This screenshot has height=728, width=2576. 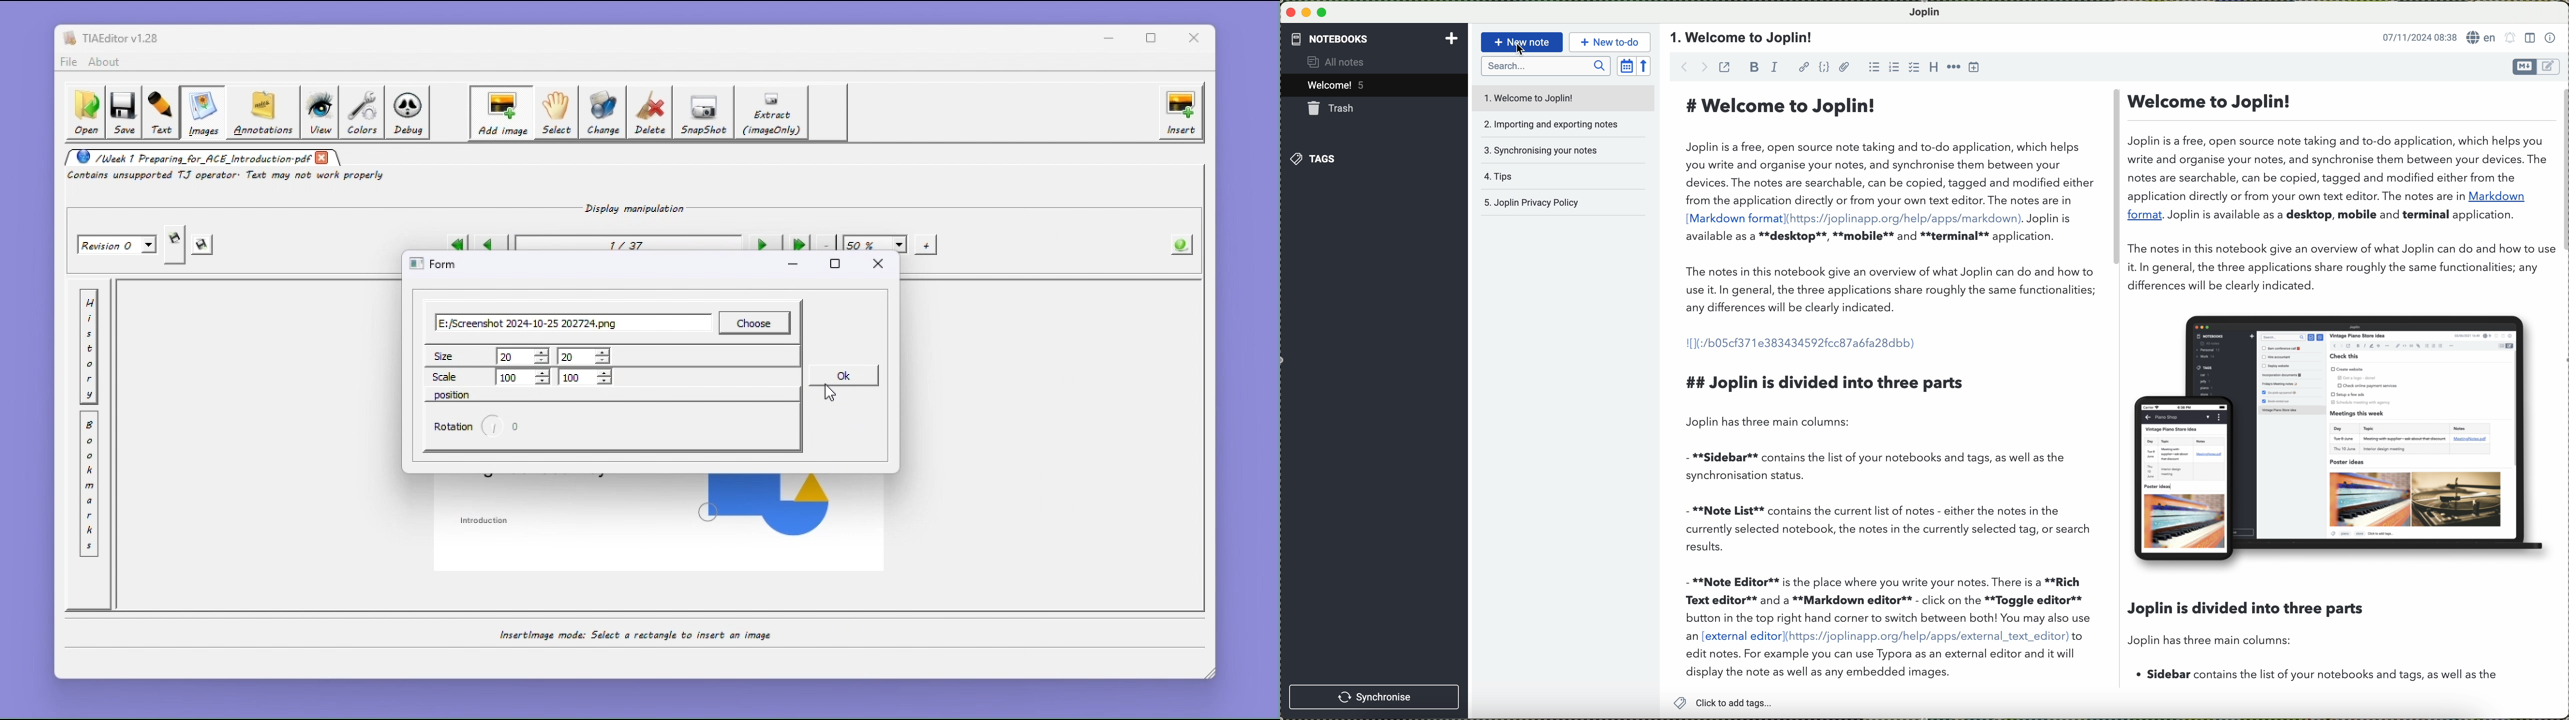 I want to click on heading, so click(x=1932, y=66).